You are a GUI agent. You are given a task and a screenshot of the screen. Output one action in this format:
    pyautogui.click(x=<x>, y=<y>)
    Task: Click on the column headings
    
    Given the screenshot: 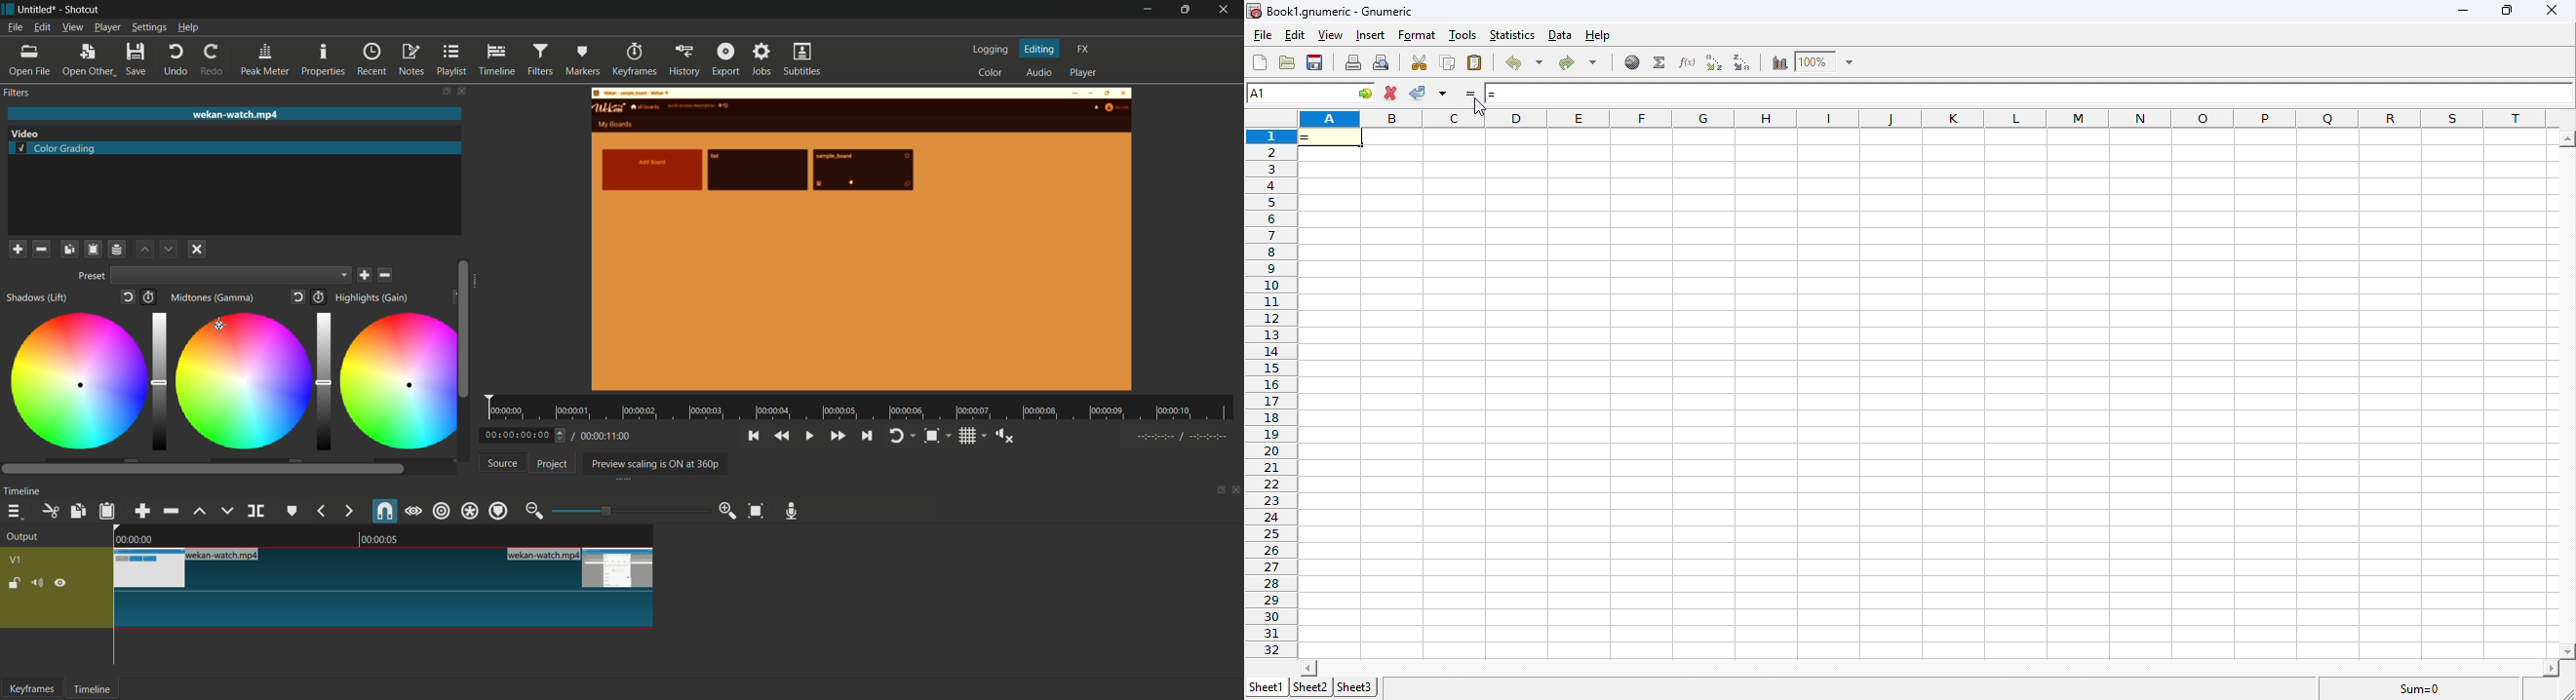 What is the action you would take?
    pyautogui.click(x=1936, y=119)
    